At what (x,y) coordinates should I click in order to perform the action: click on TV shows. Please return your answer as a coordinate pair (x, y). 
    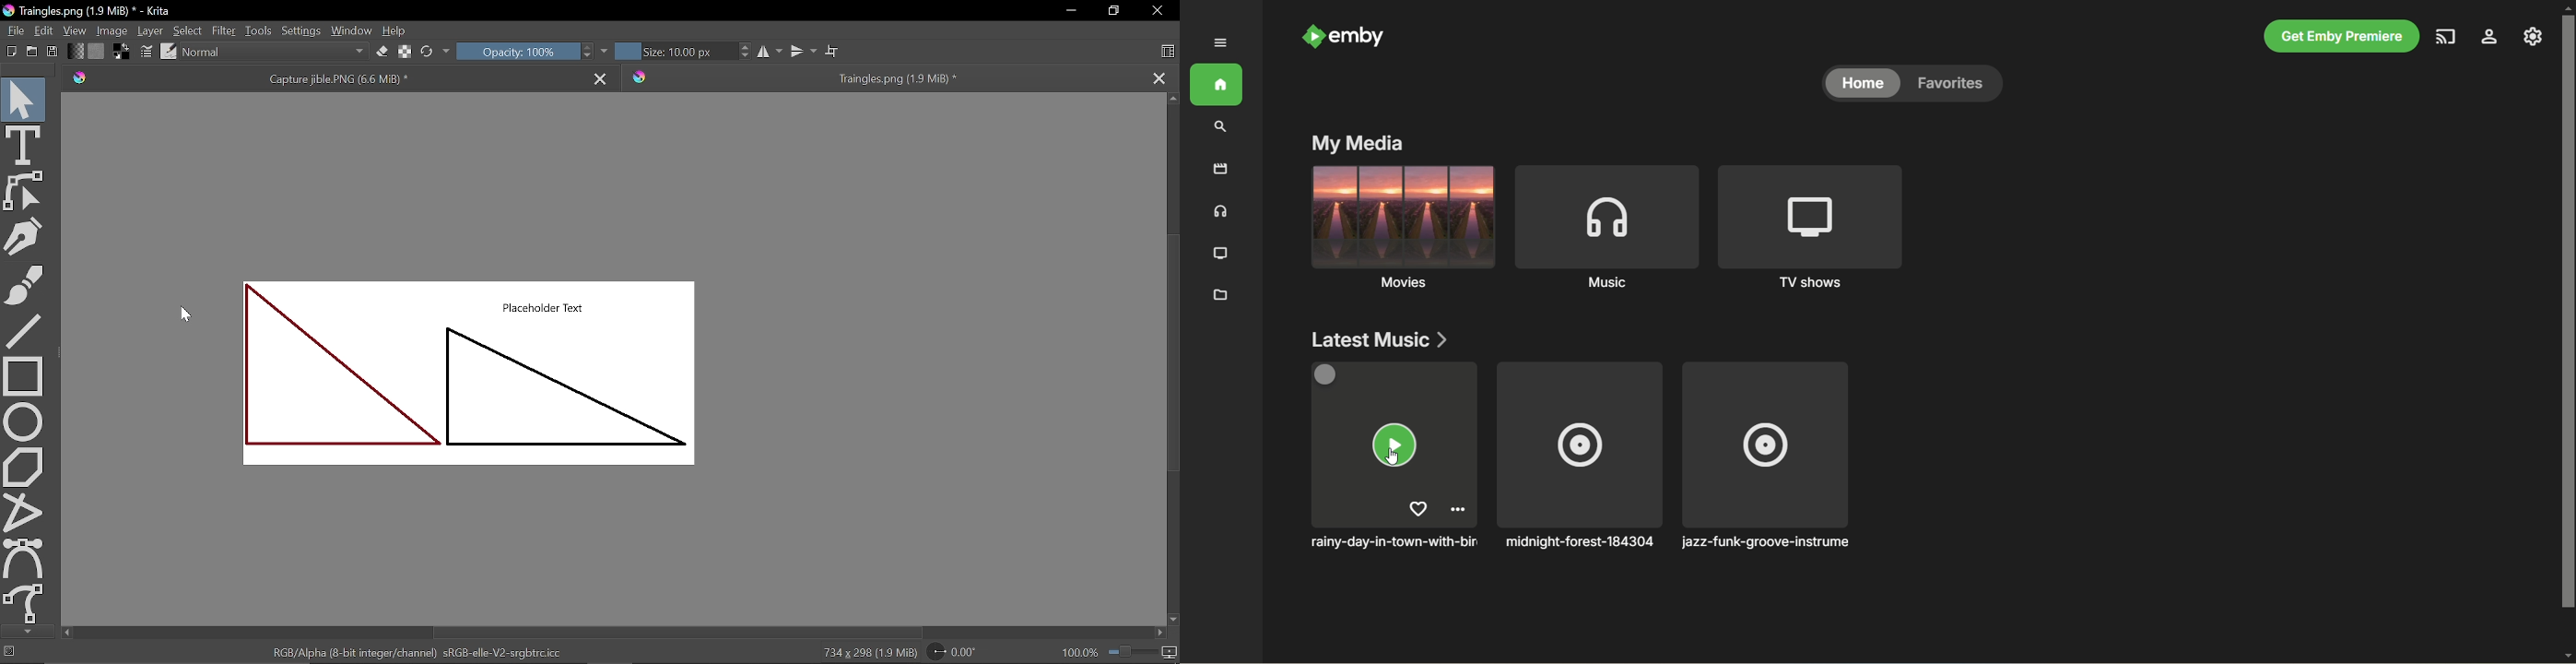
    Looking at the image, I should click on (1224, 255).